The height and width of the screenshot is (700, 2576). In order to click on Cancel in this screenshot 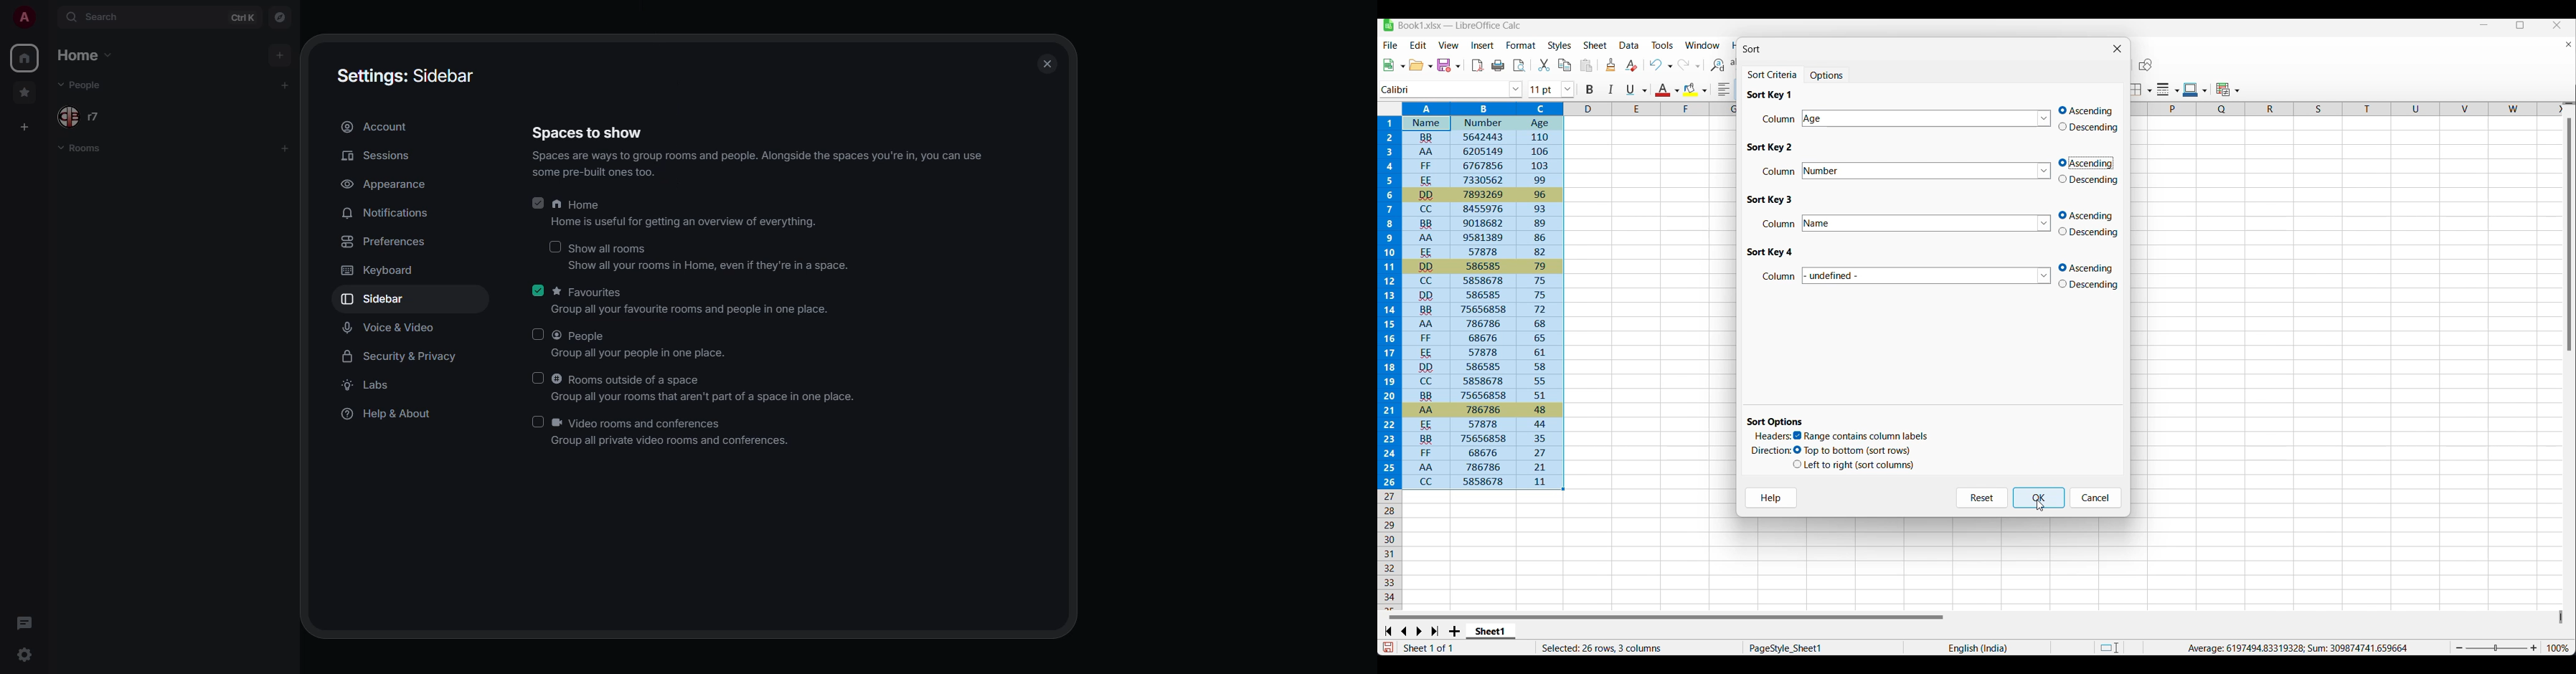, I will do `click(2096, 498)`.